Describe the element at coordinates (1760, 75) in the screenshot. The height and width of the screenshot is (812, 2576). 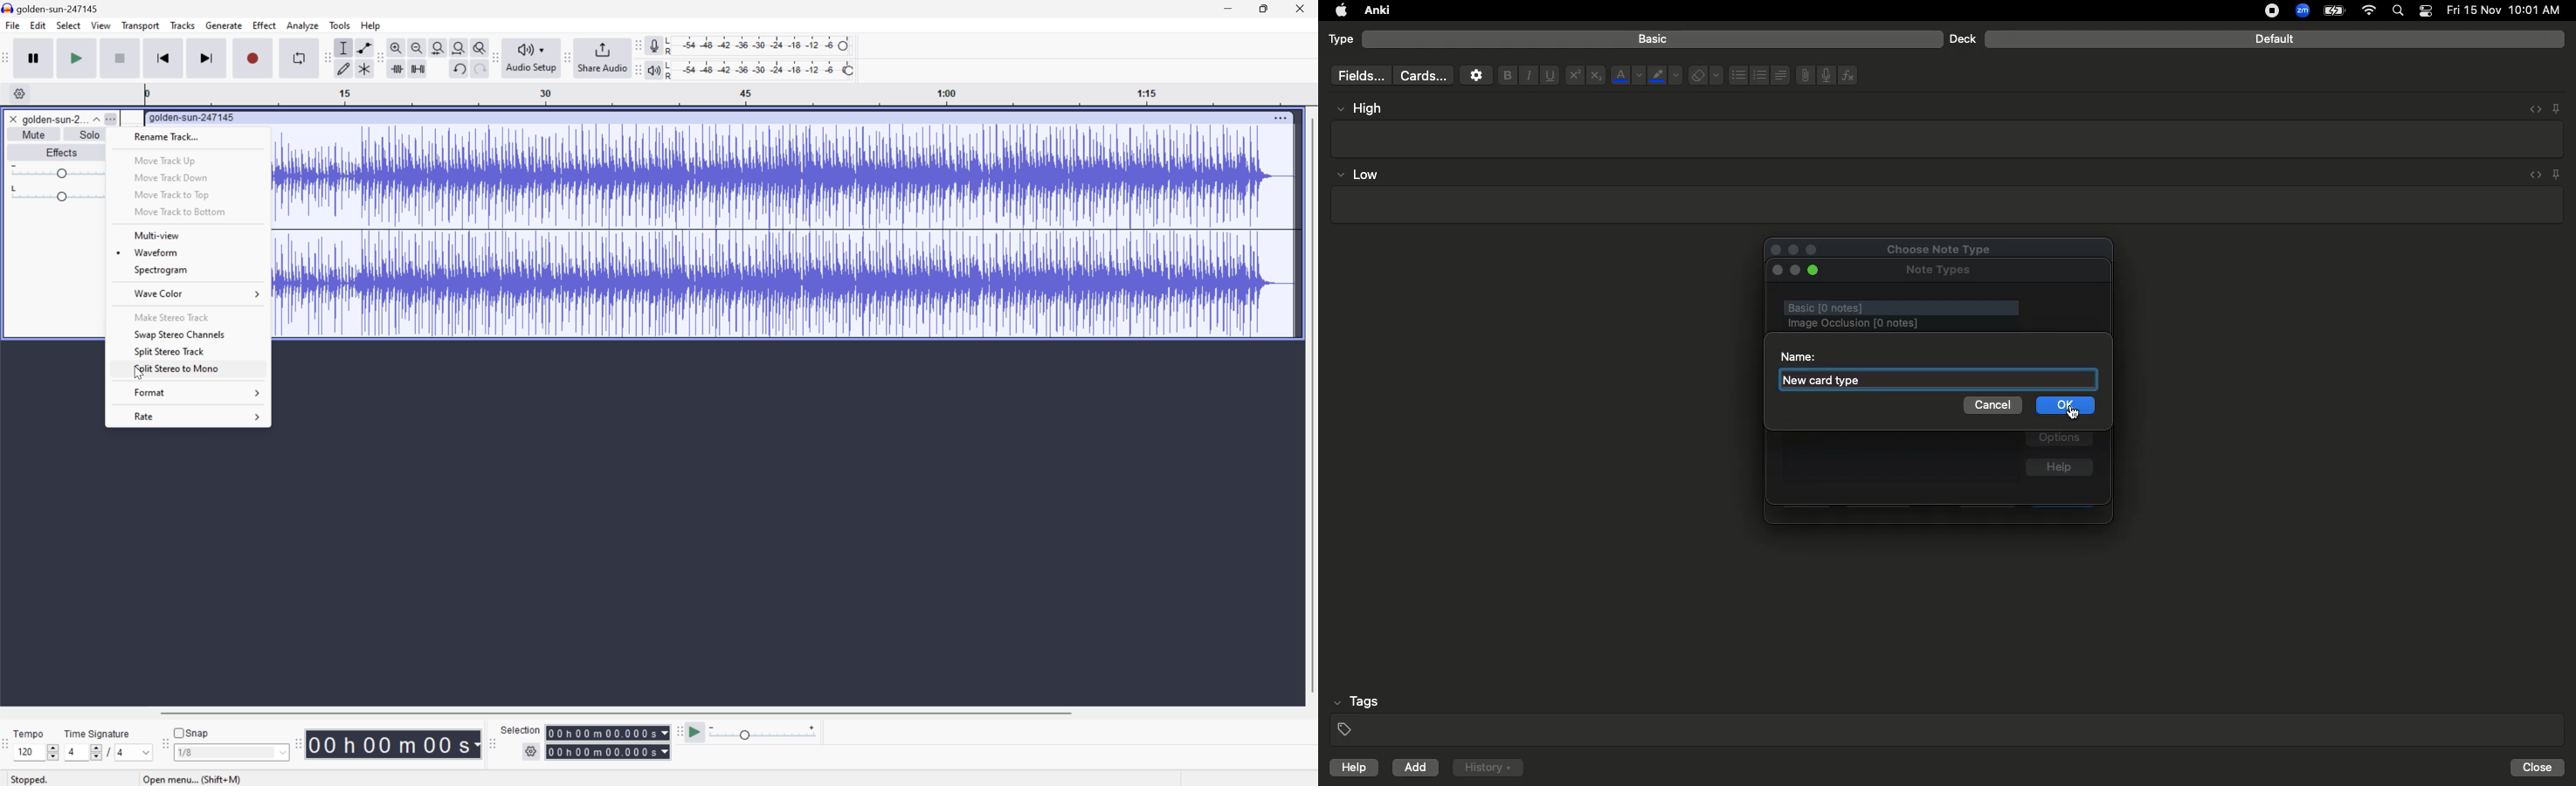
I see `Numbered bullets` at that location.